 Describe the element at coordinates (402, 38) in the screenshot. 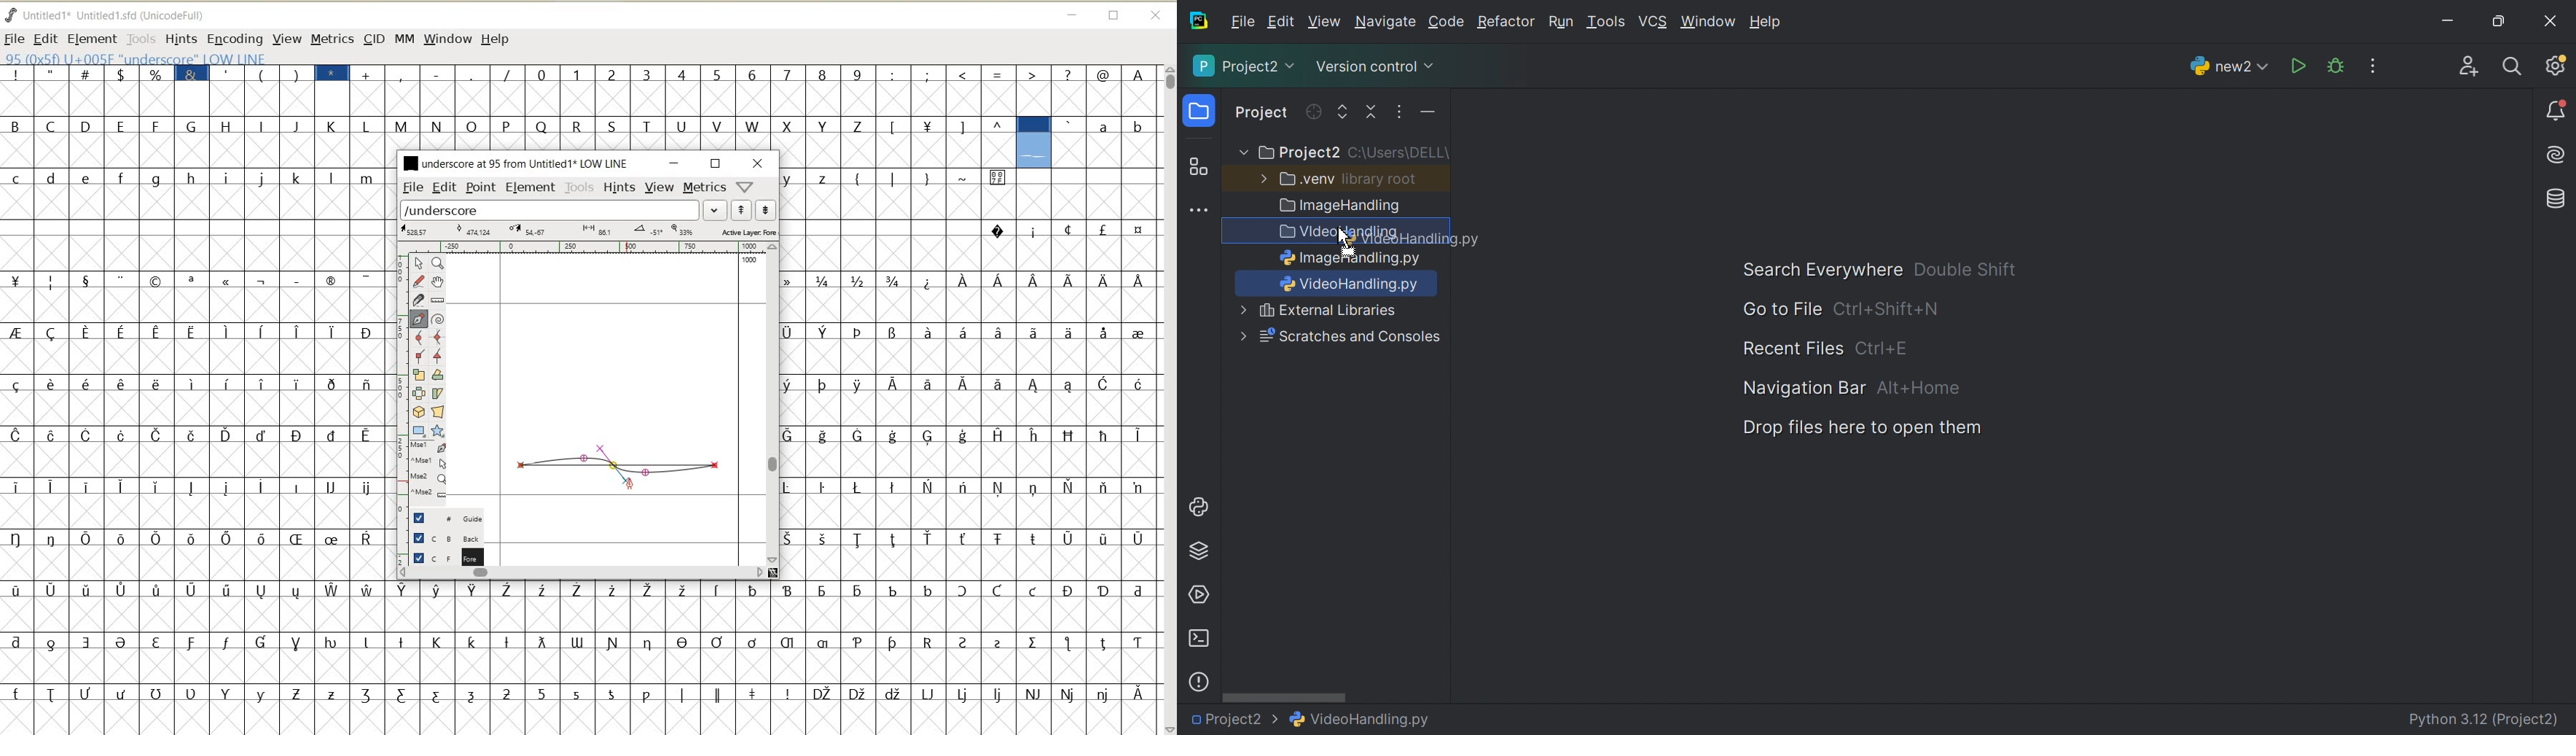

I see `MM` at that location.